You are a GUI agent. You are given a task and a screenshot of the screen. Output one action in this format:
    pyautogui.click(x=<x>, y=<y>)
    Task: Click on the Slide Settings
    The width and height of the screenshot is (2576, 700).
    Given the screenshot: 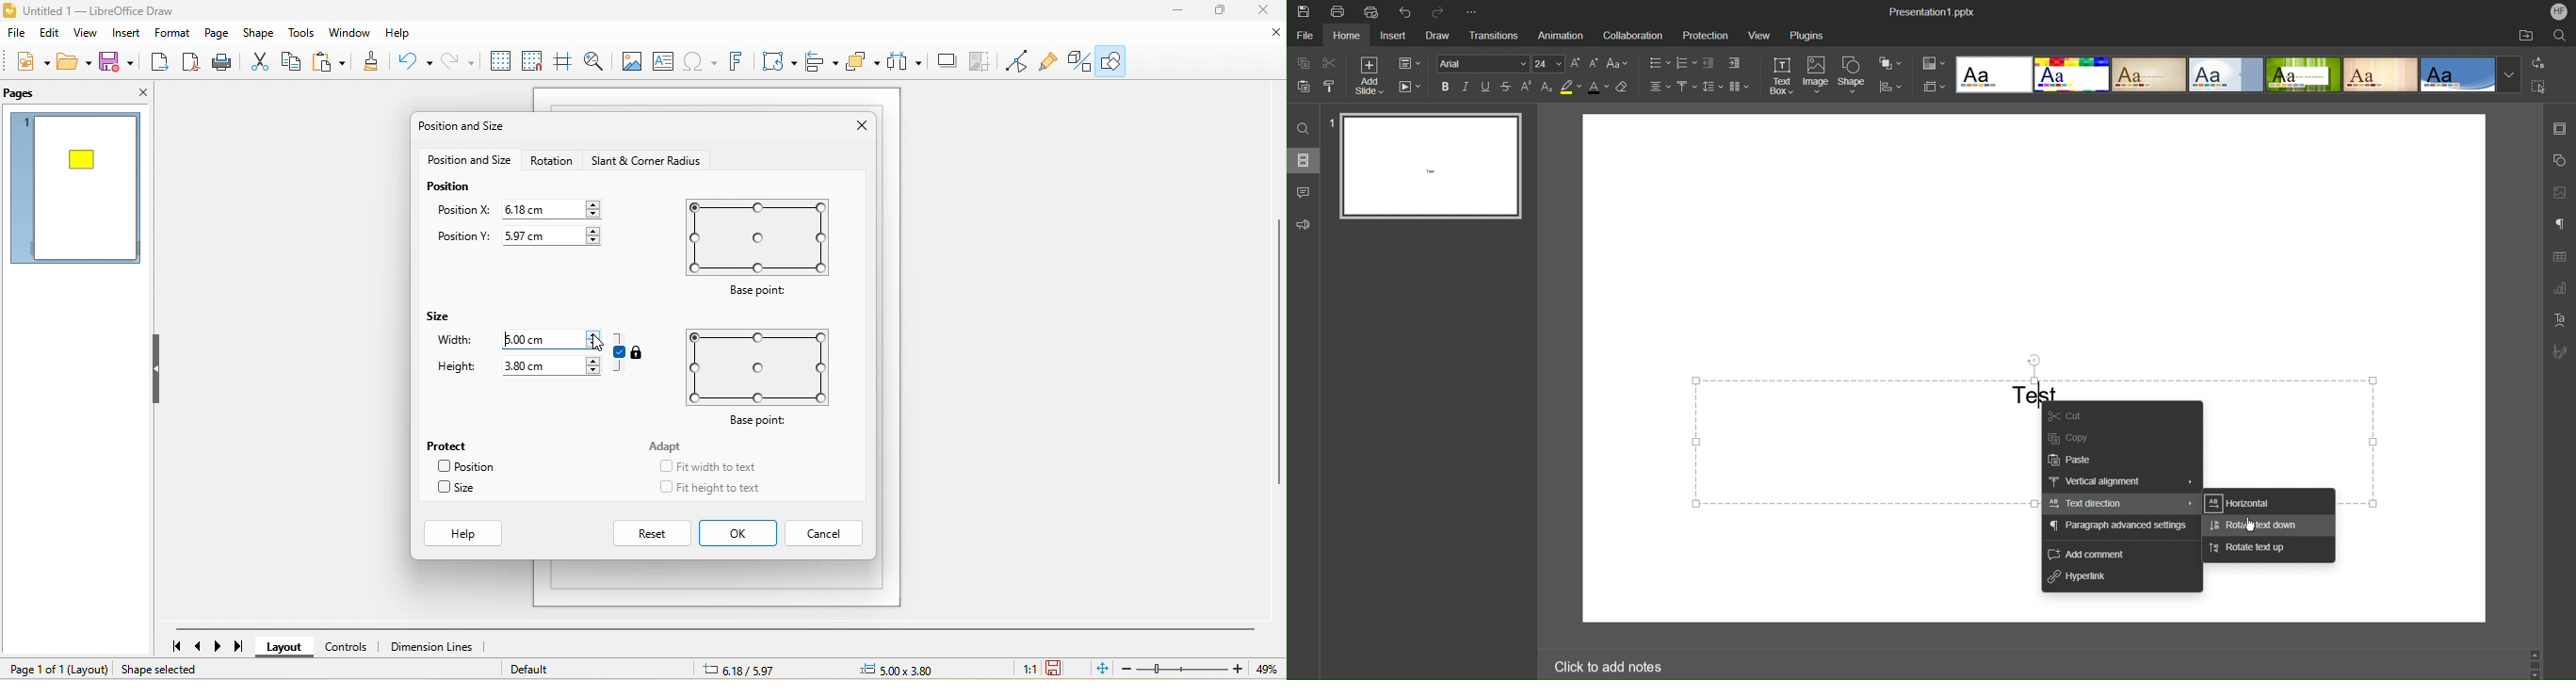 What is the action you would take?
    pyautogui.click(x=1410, y=62)
    